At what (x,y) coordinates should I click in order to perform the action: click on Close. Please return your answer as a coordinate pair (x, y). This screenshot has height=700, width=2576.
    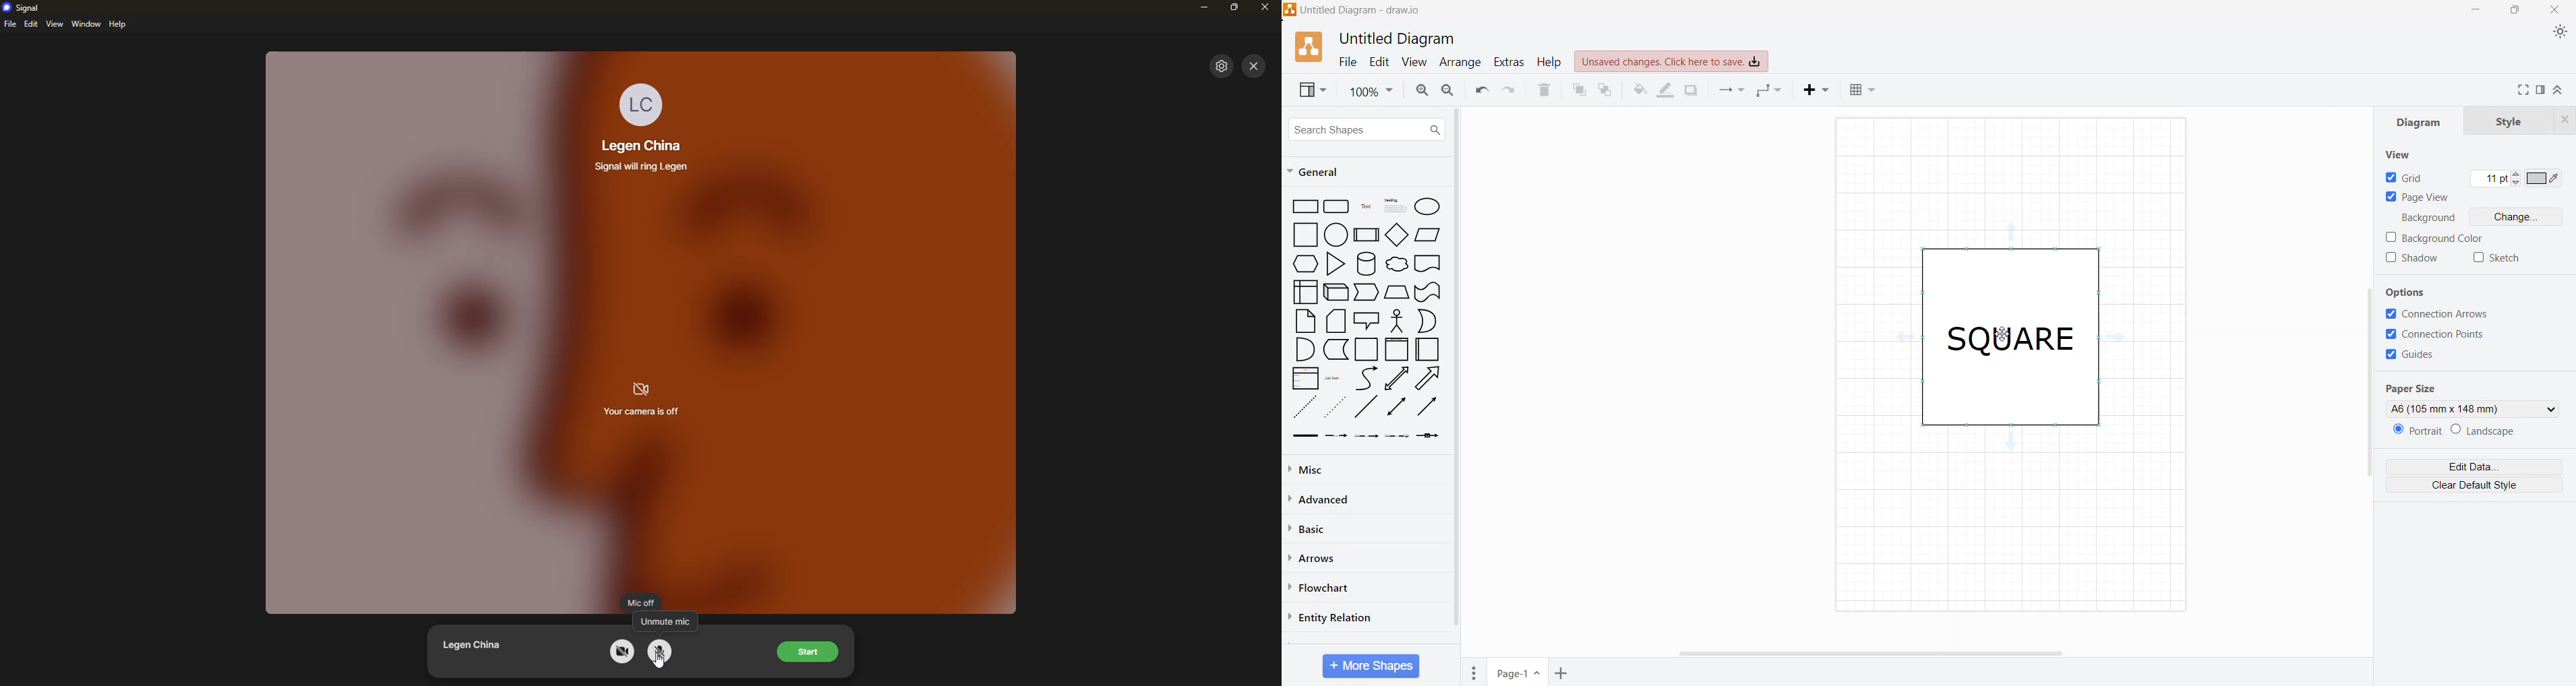
    Looking at the image, I should click on (2564, 120).